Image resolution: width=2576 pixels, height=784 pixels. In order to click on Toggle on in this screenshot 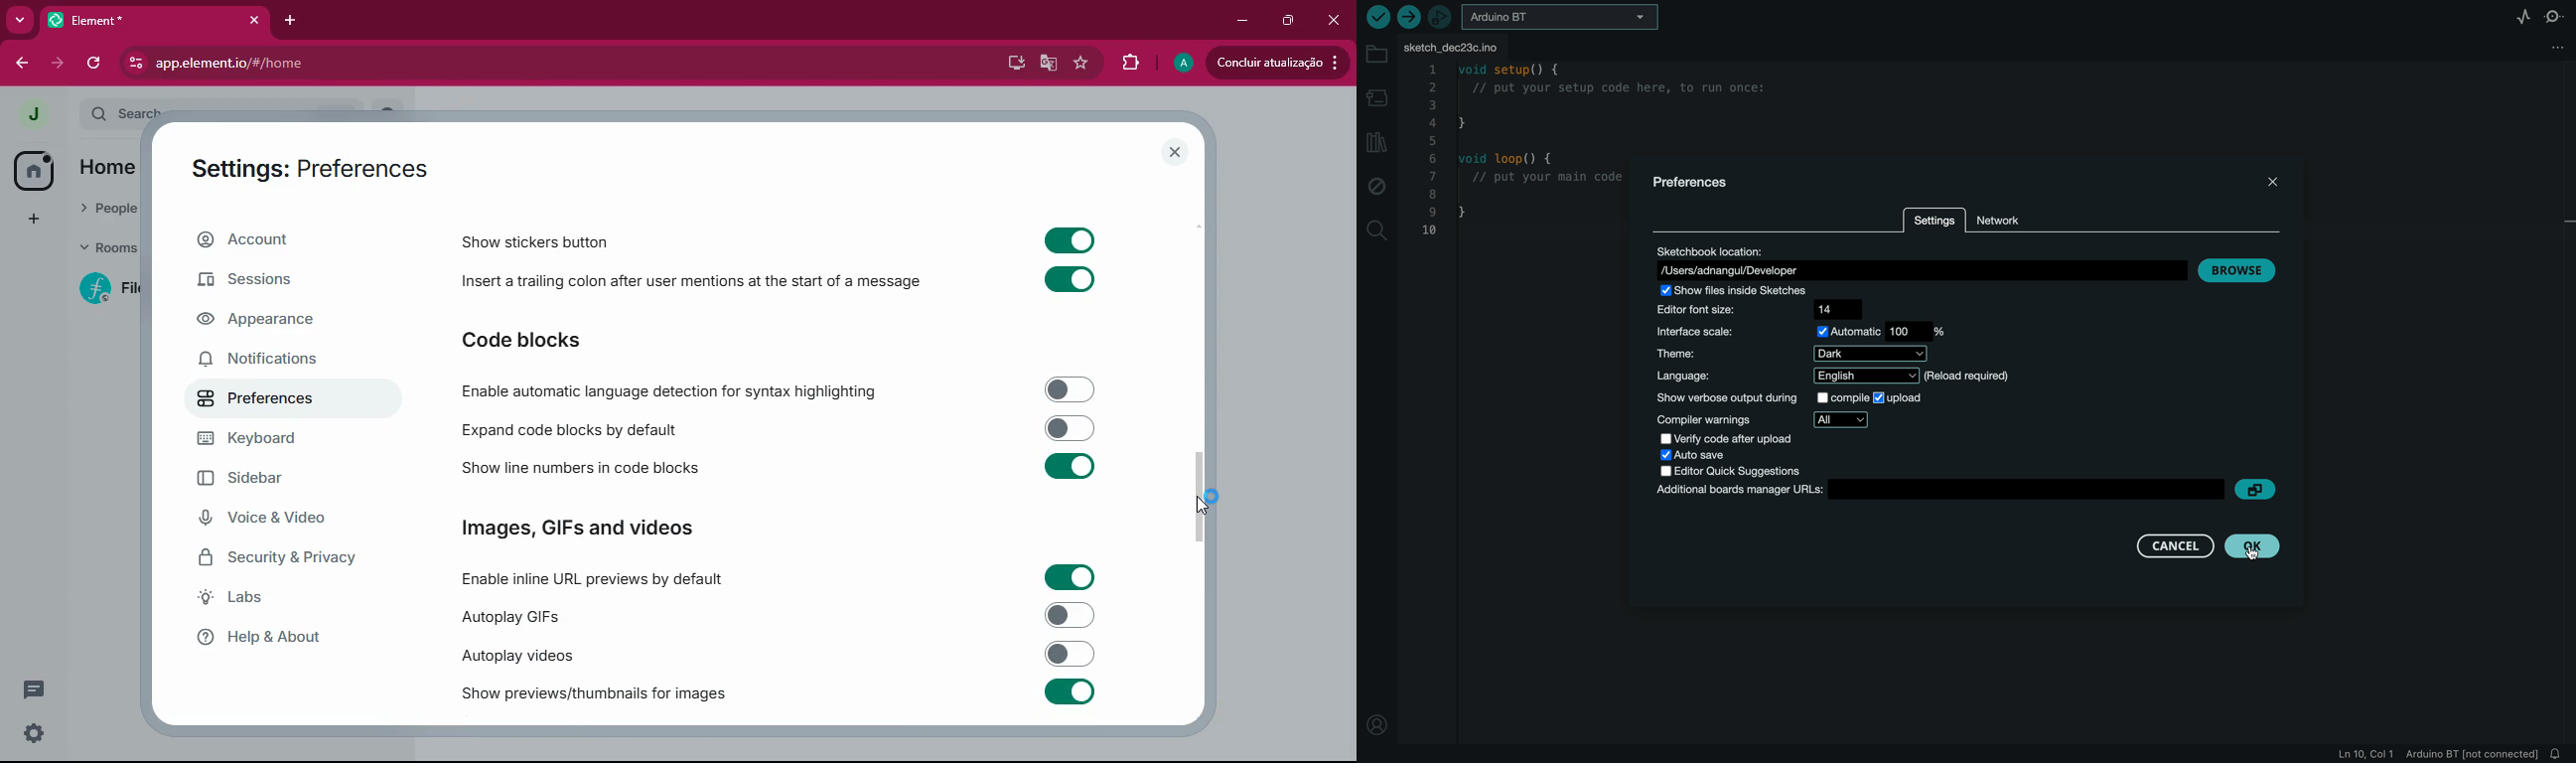, I will do `click(1070, 279)`.